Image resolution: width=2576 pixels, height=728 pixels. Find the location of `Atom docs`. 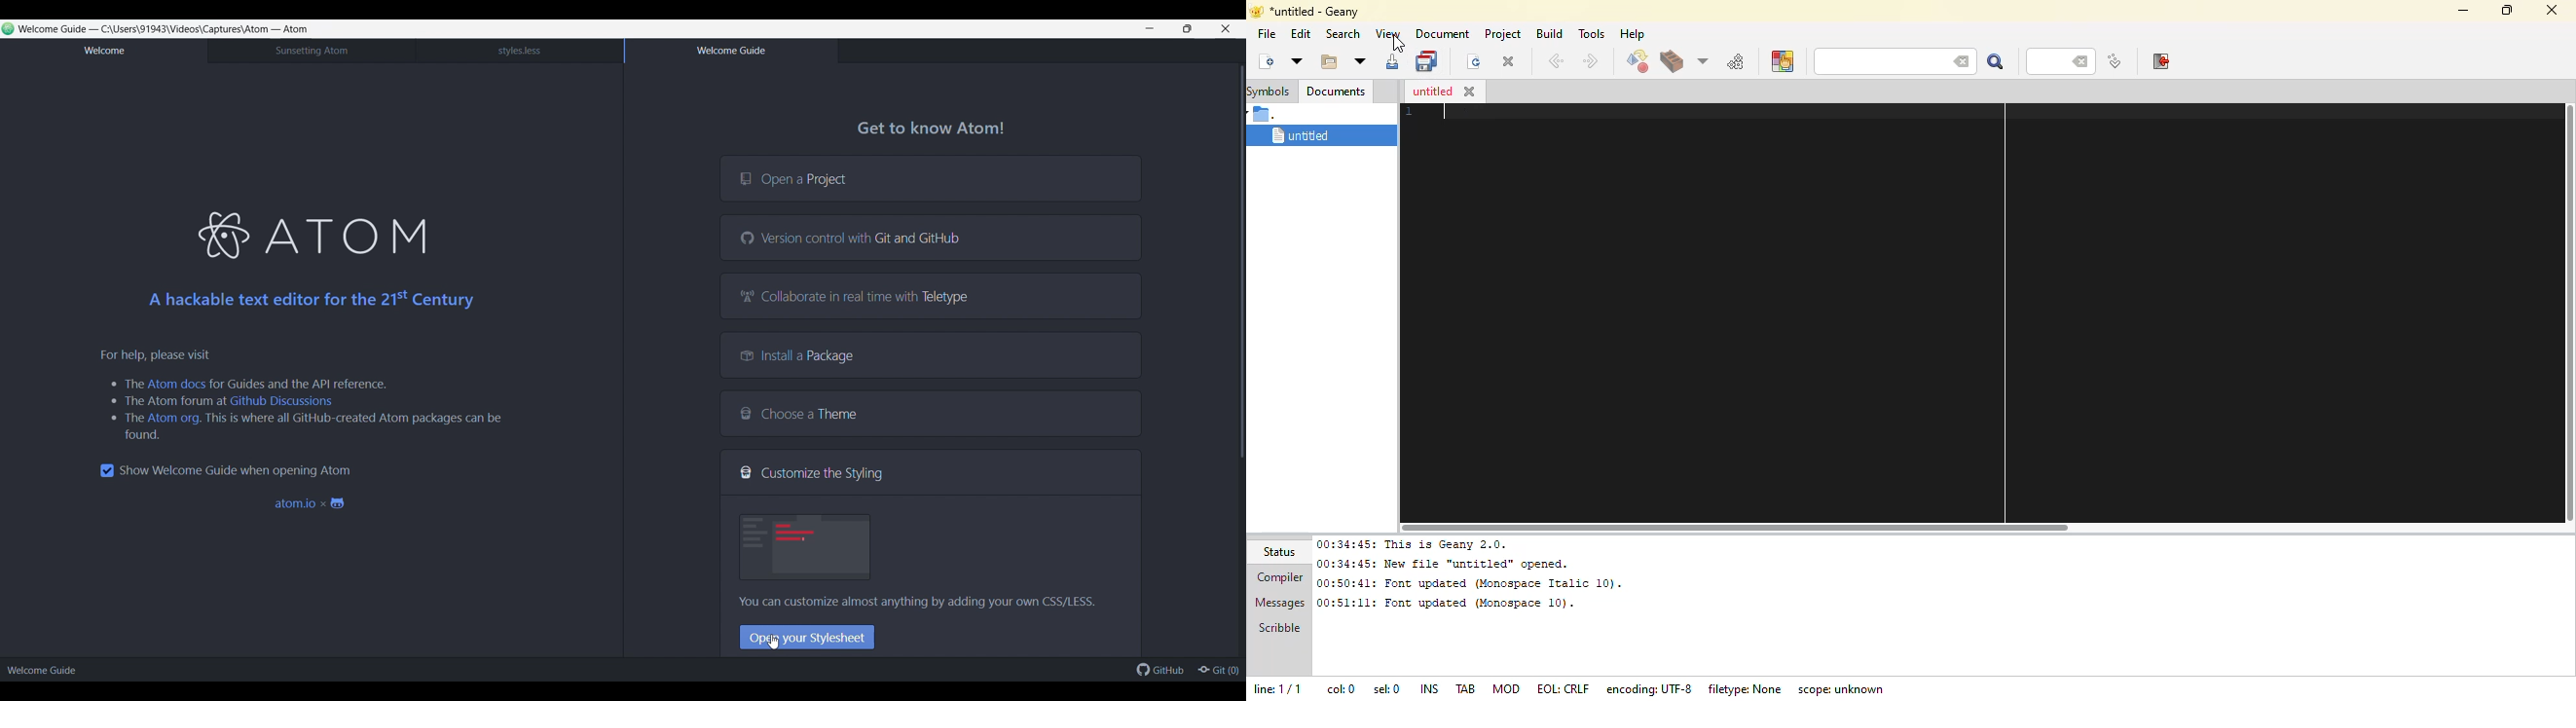

Atom docs is located at coordinates (177, 384).